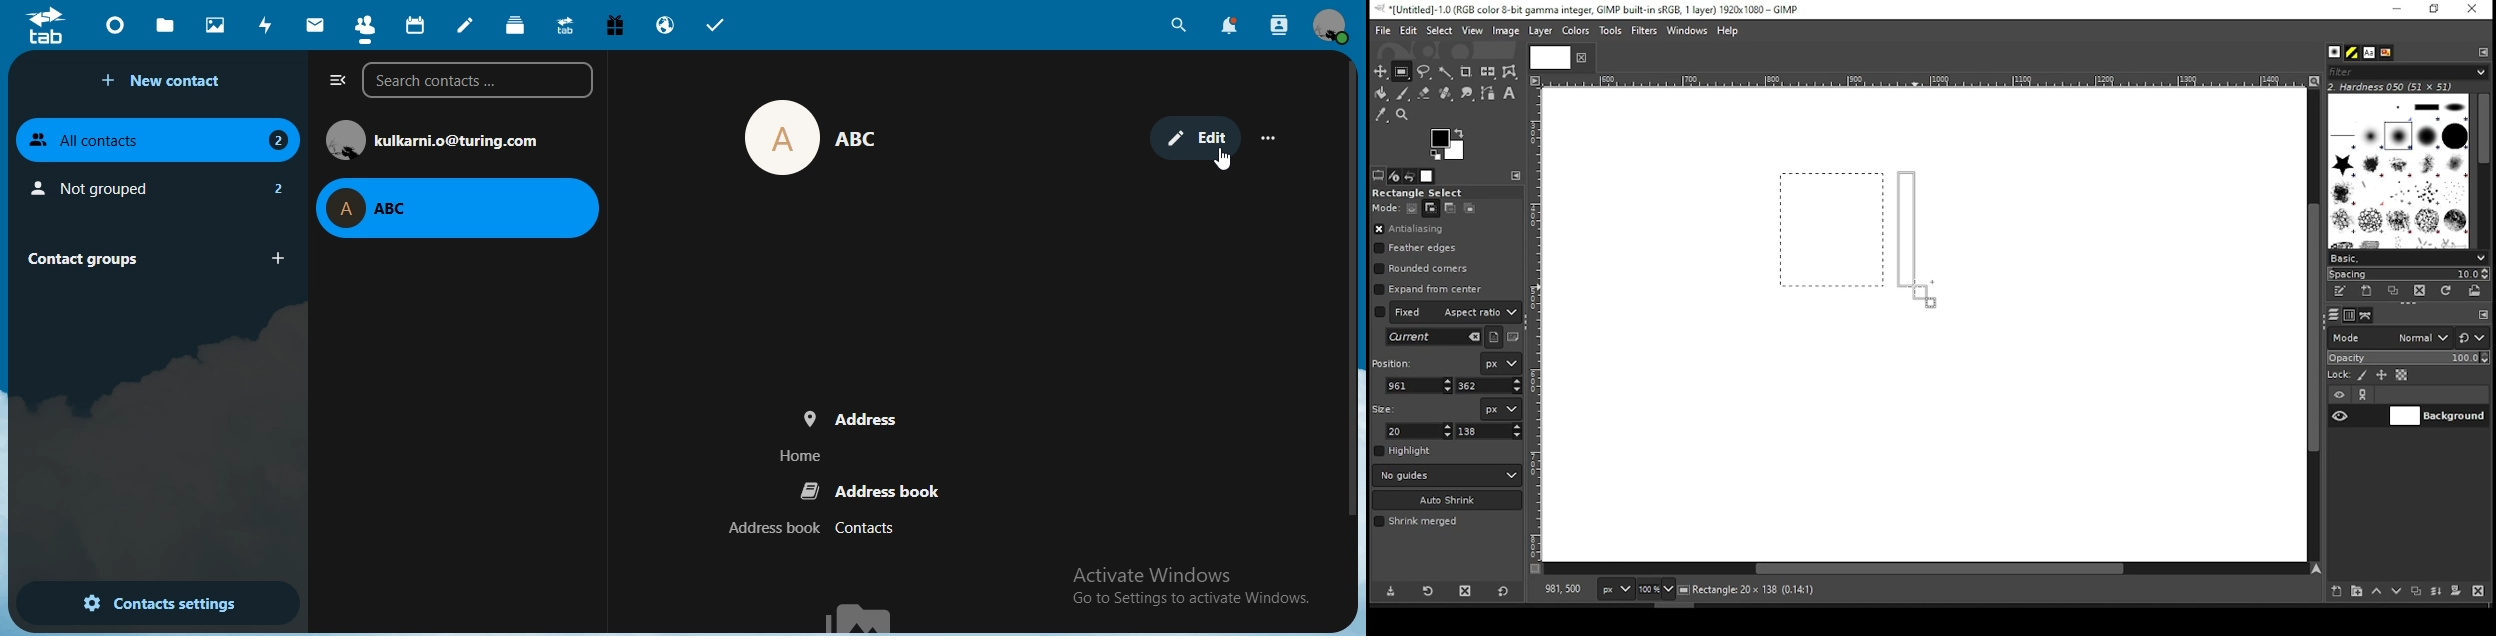 The width and height of the screenshot is (2520, 644). Describe the element at coordinates (866, 614) in the screenshot. I see `image` at that location.